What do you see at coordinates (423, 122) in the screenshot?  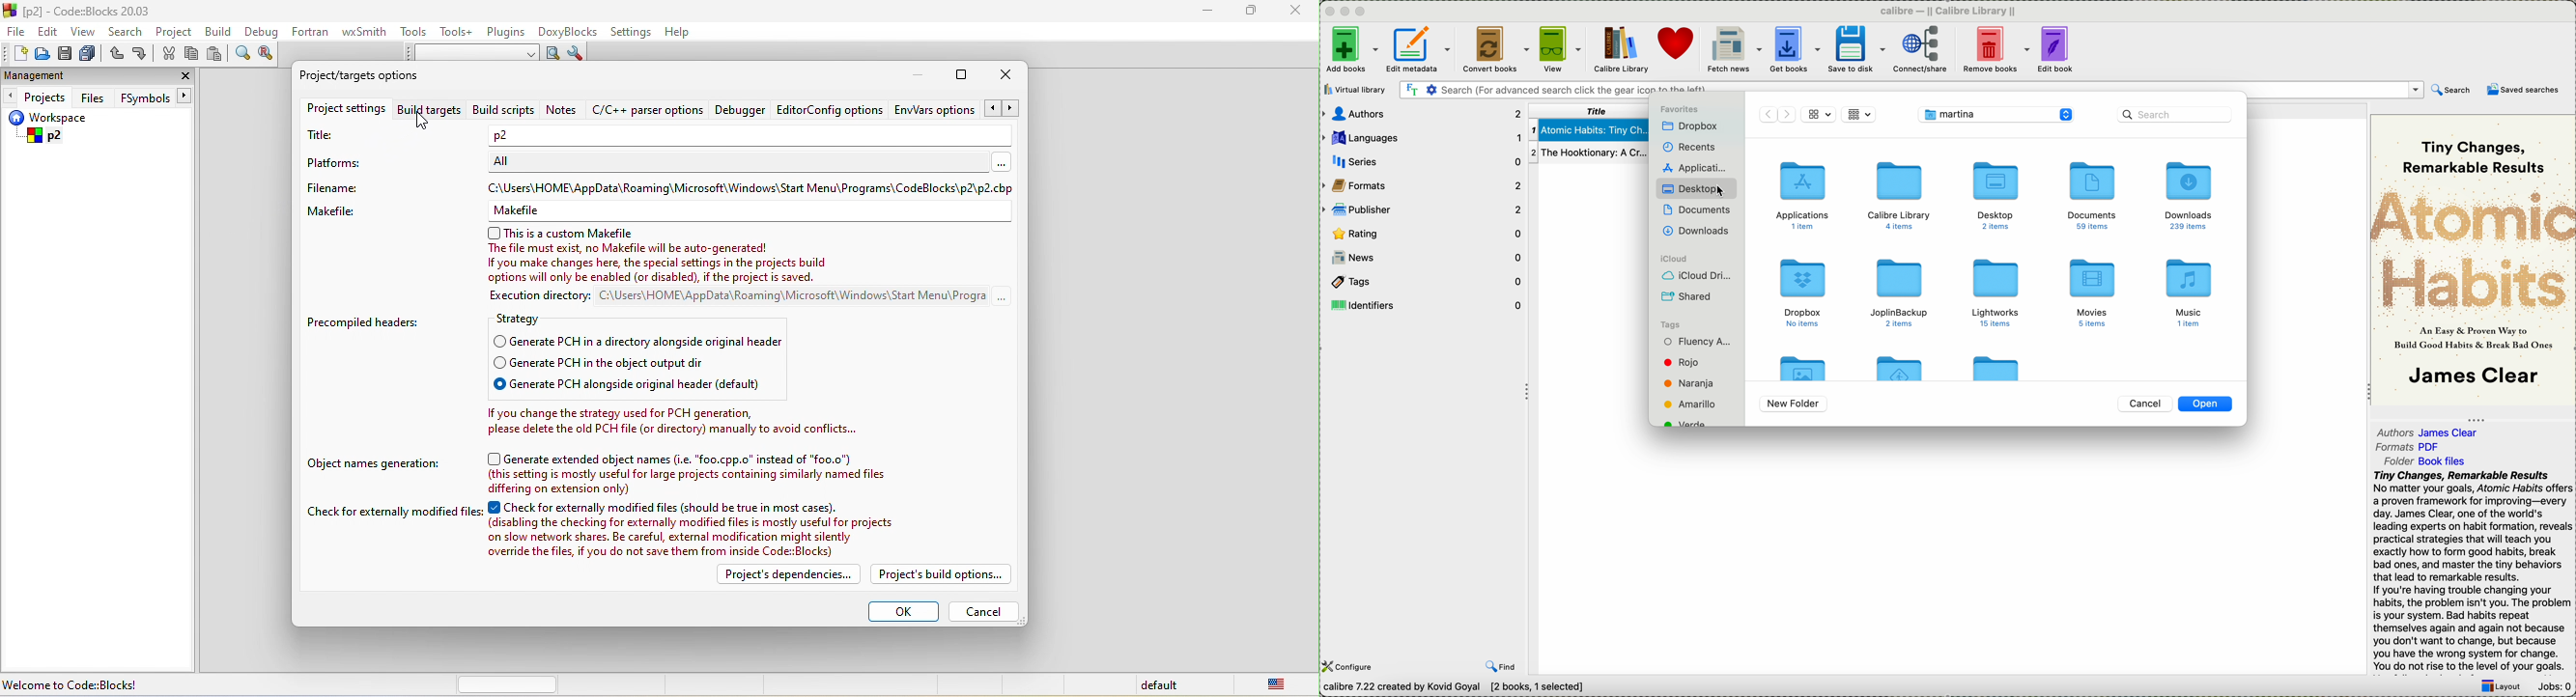 I see `cursor movement` at bounding box center [423, 122].